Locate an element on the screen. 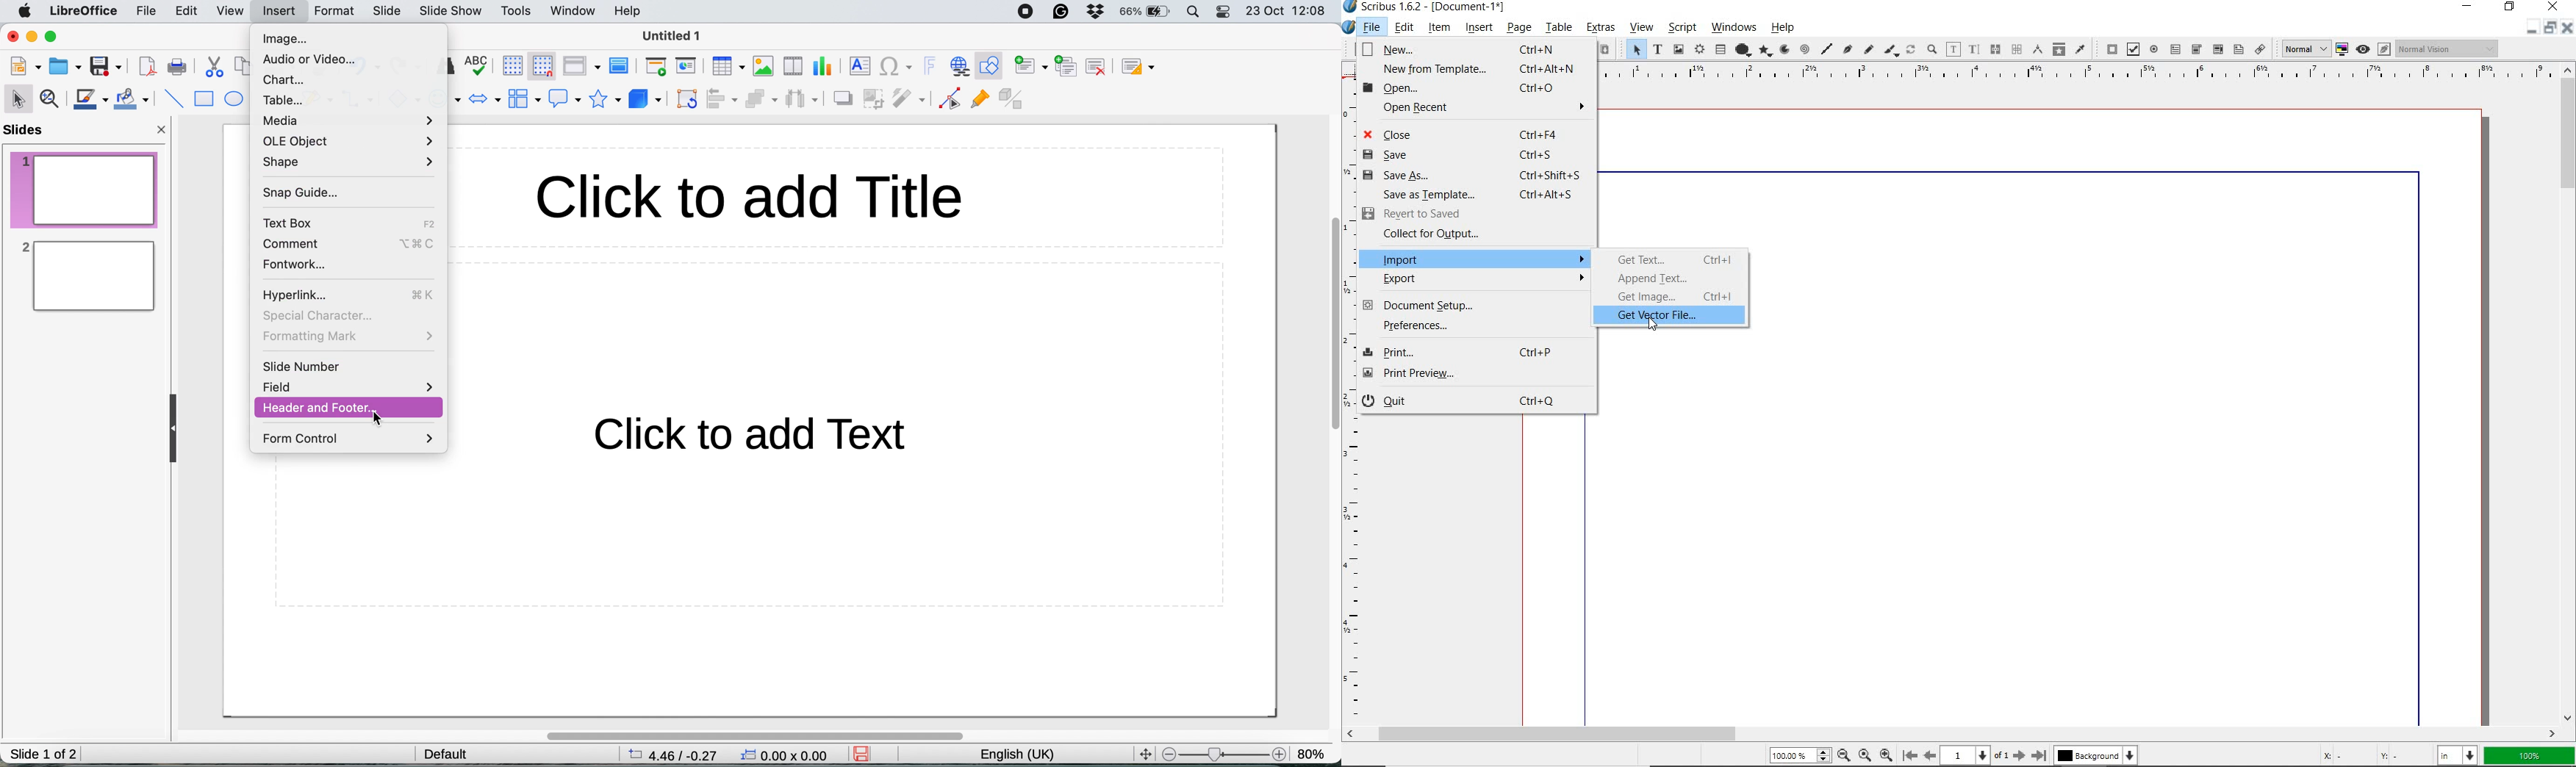 Image resolution: width=2576 pixels, height=784 pixels. toggle color is located at coordinates (2343, 48).